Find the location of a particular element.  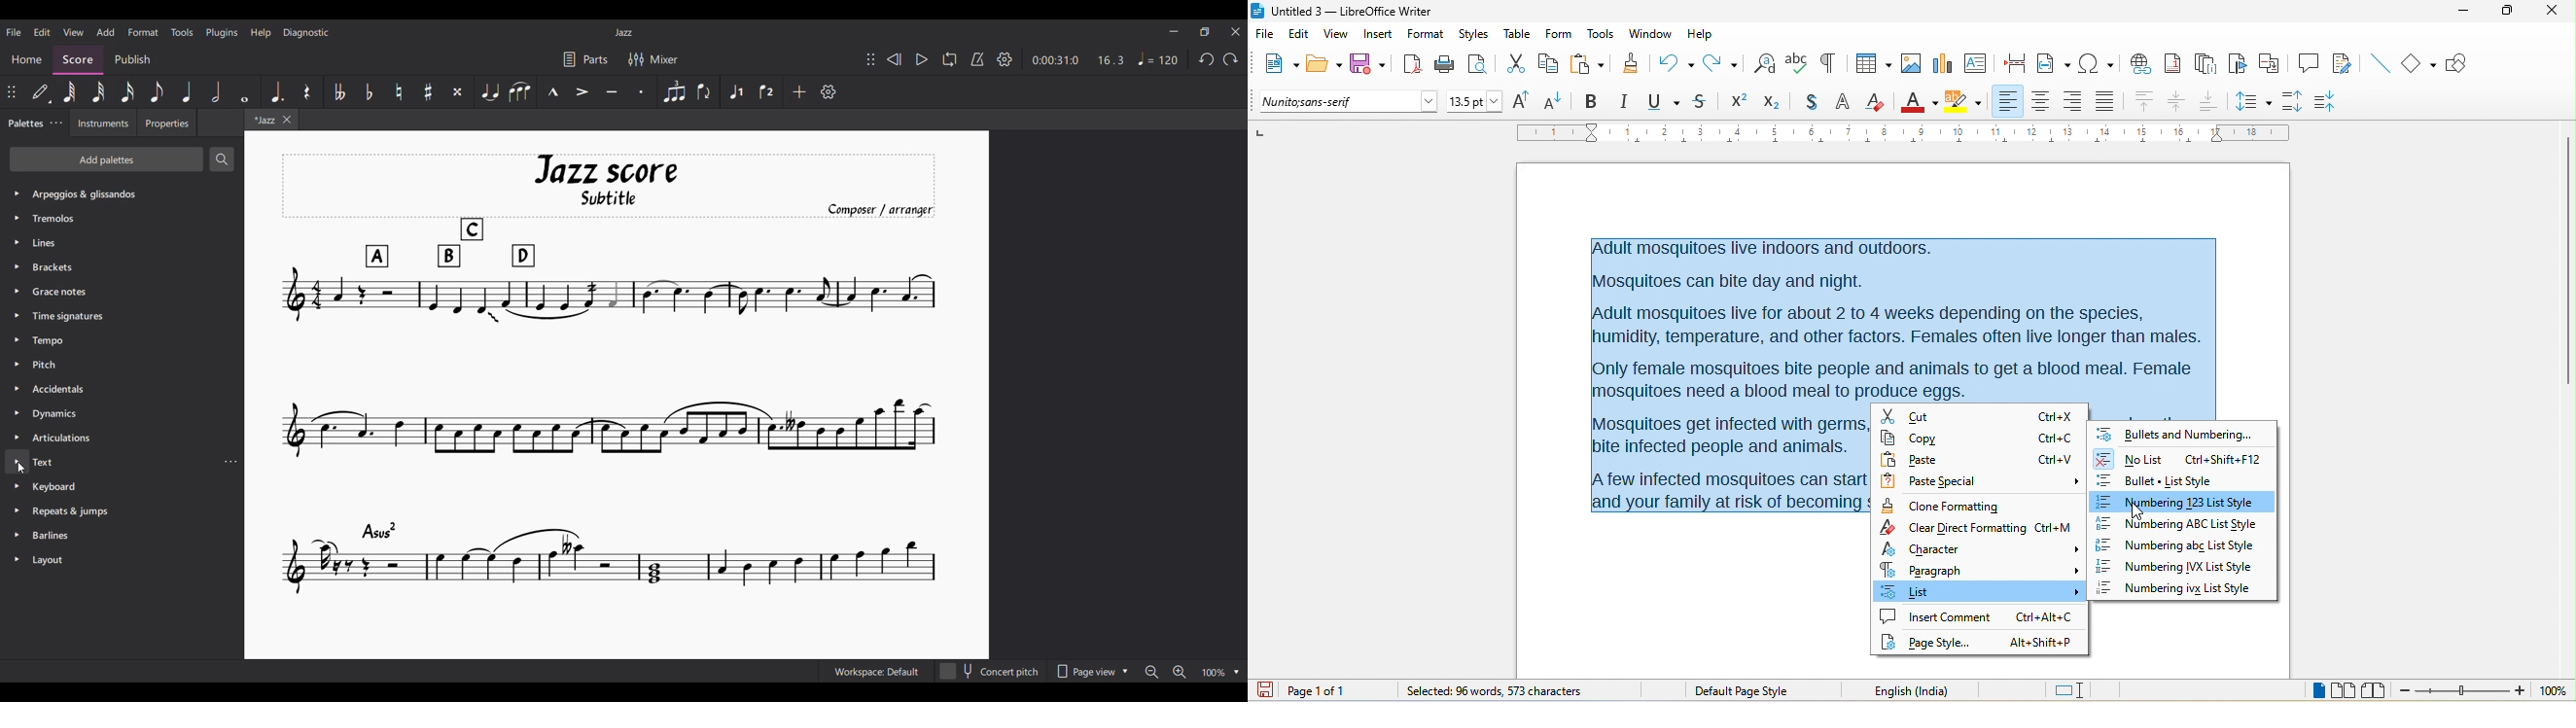

Rest is located at coordinates (307, 91).